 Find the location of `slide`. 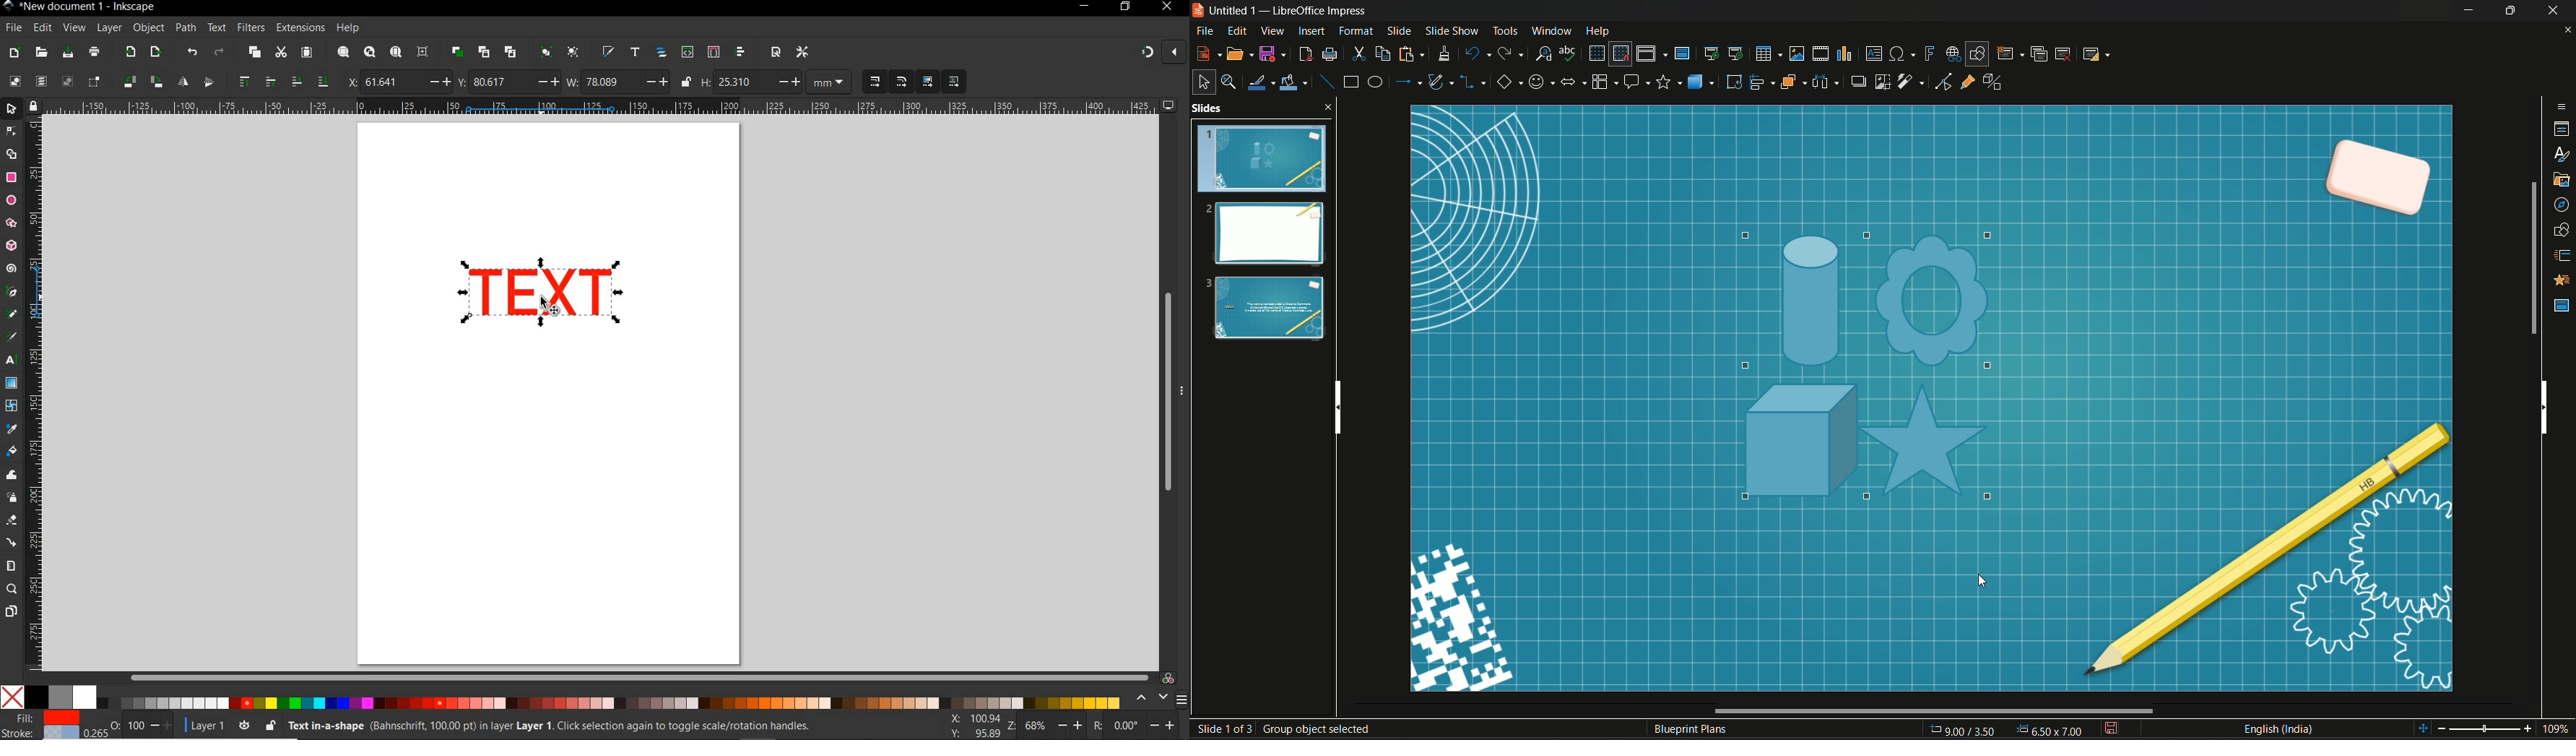

slide is located at coordinates (1400, 30).